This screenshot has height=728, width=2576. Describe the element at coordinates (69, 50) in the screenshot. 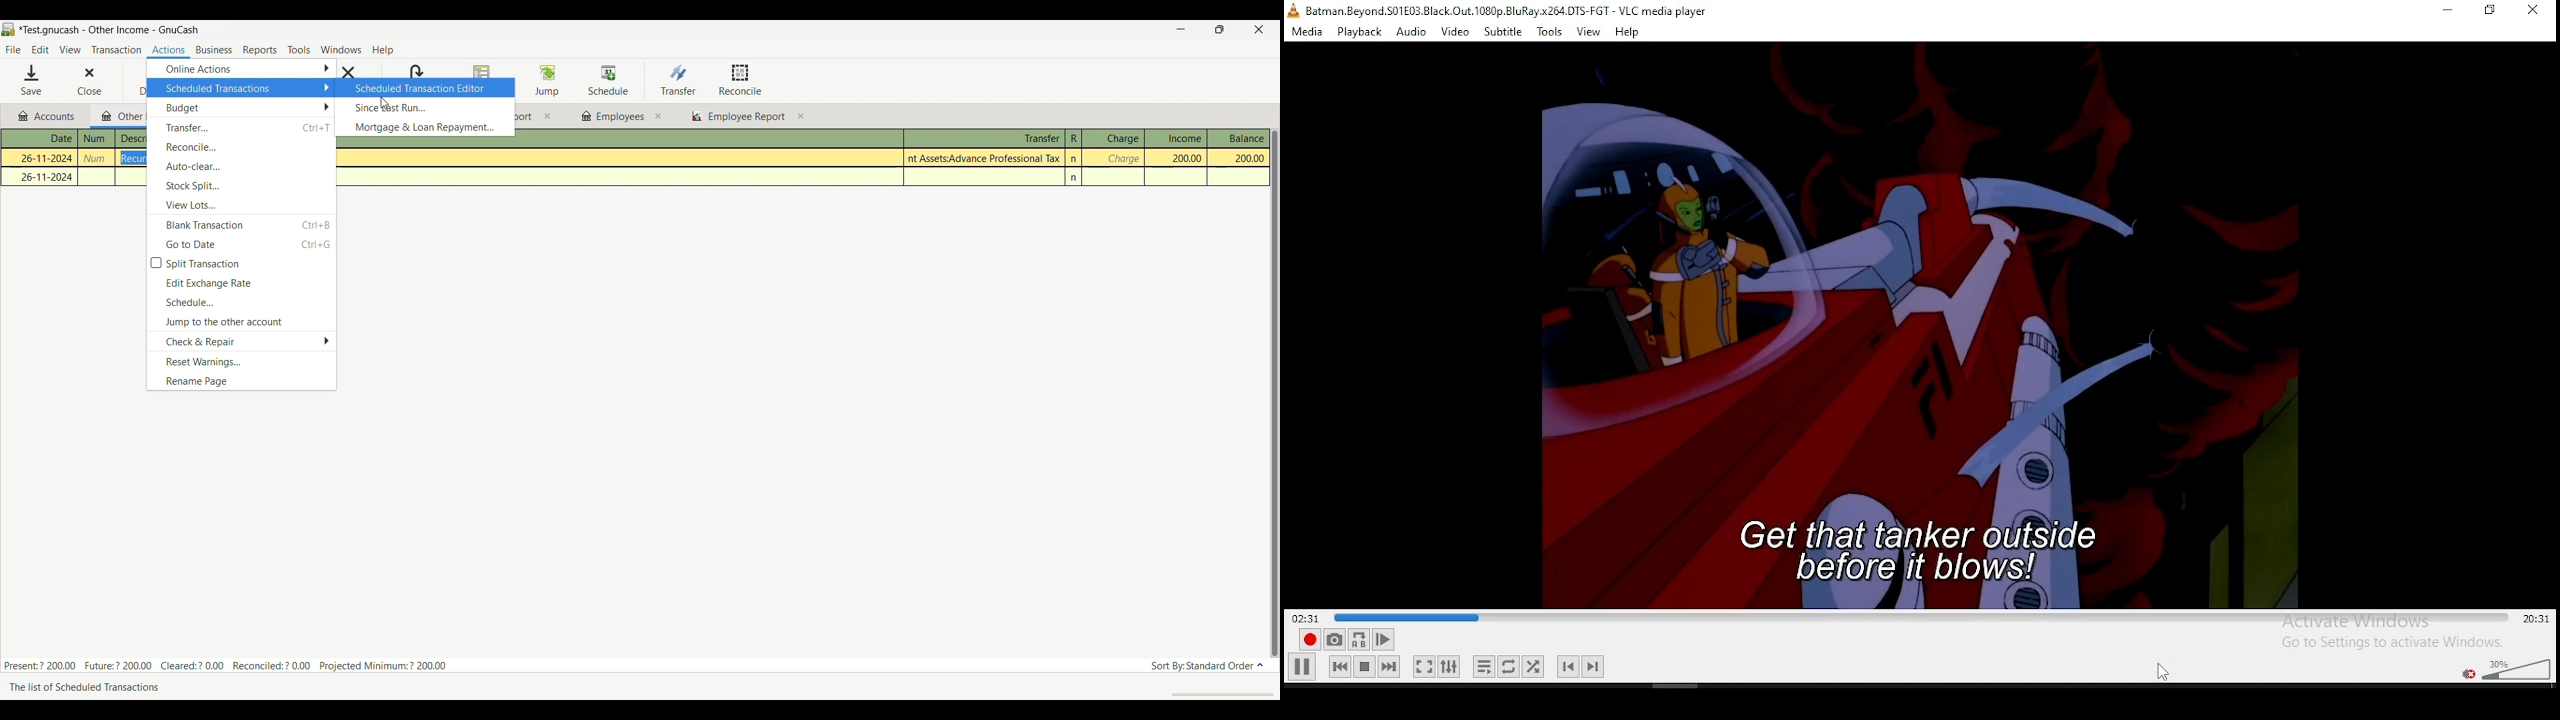

I see `View menu` at that location.